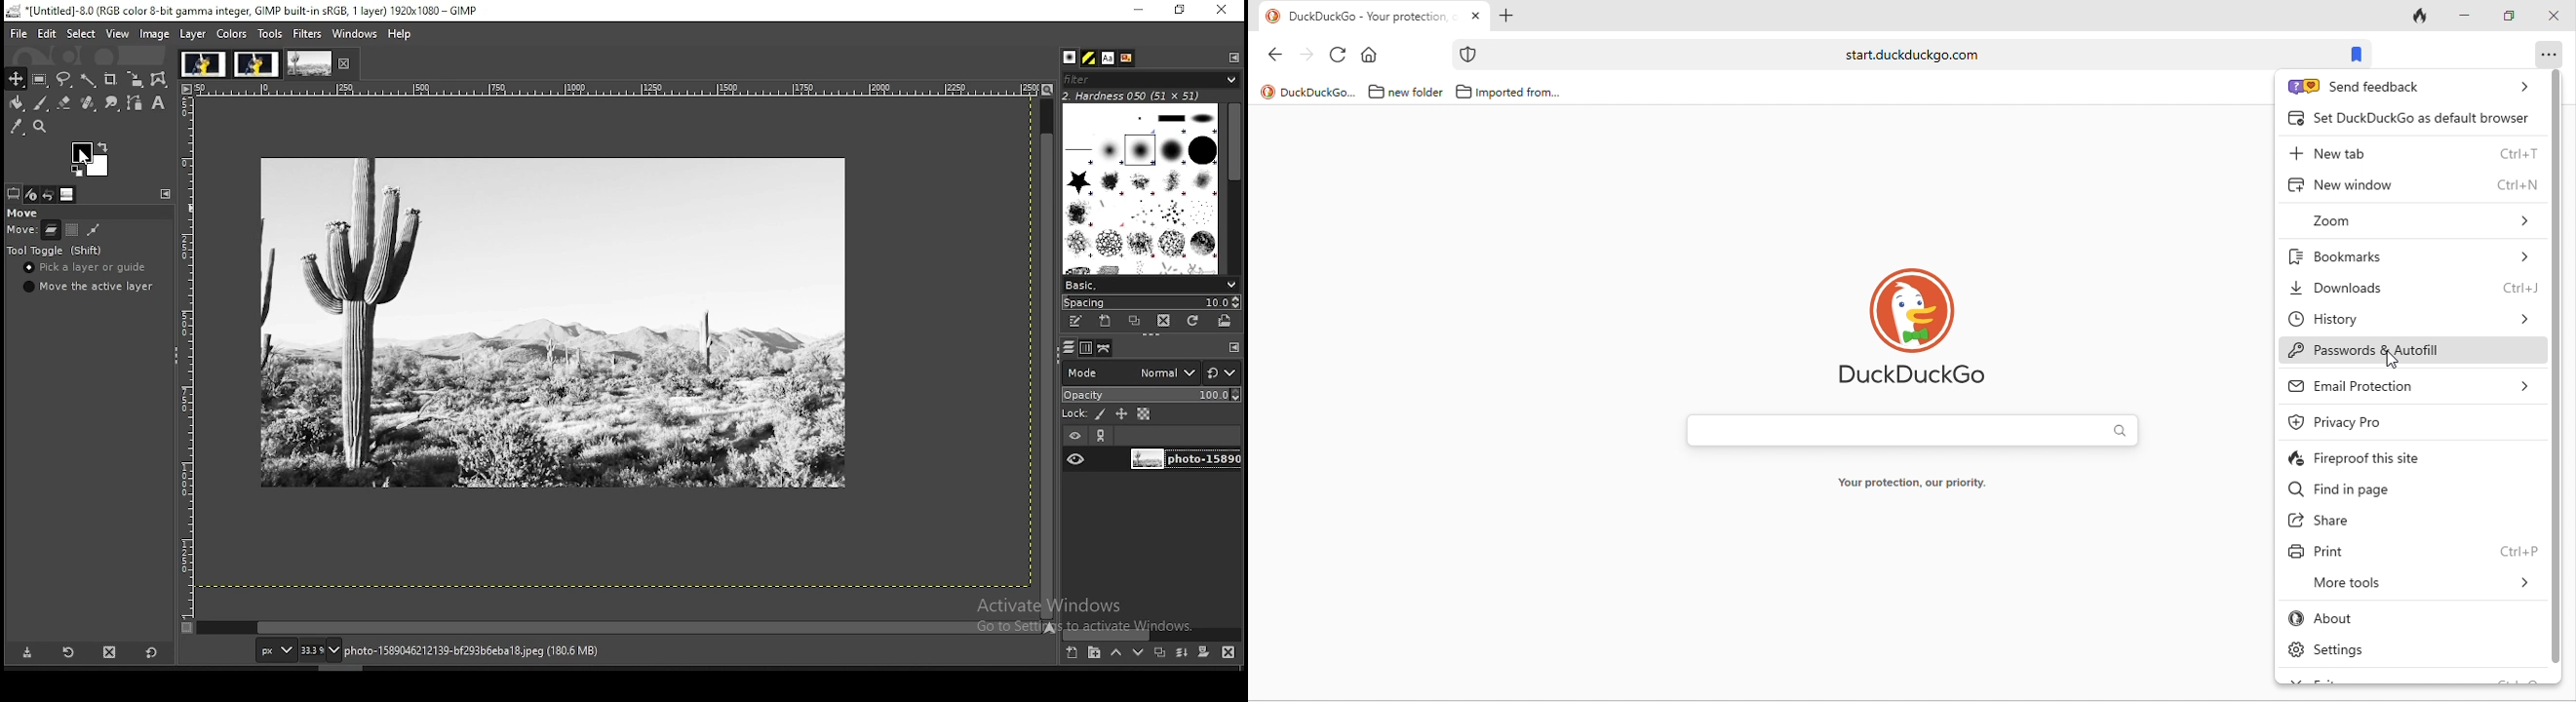 The image size is (2576, 728). Describe the element at coordinates (1158, 652) in the screenshot. I see `duplicate this layer` at that location.